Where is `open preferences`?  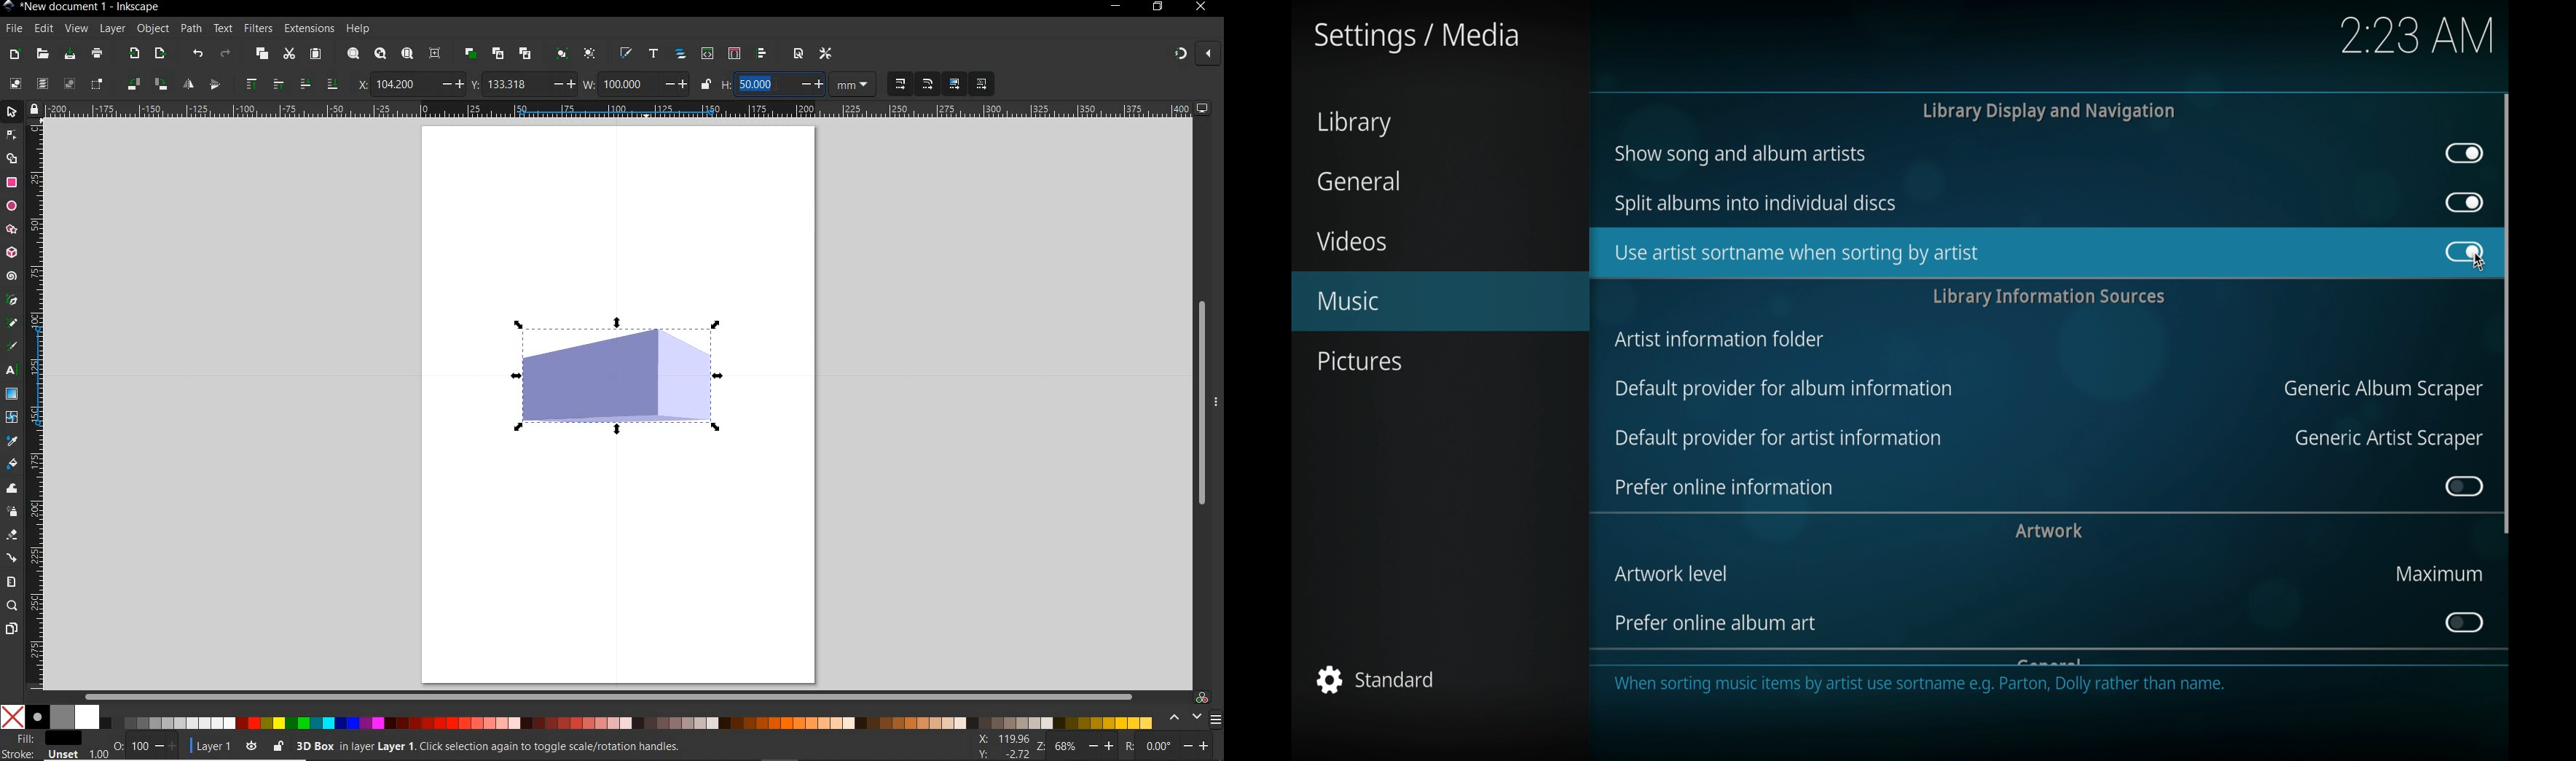
open preferences is located at coordinates (829, 55).